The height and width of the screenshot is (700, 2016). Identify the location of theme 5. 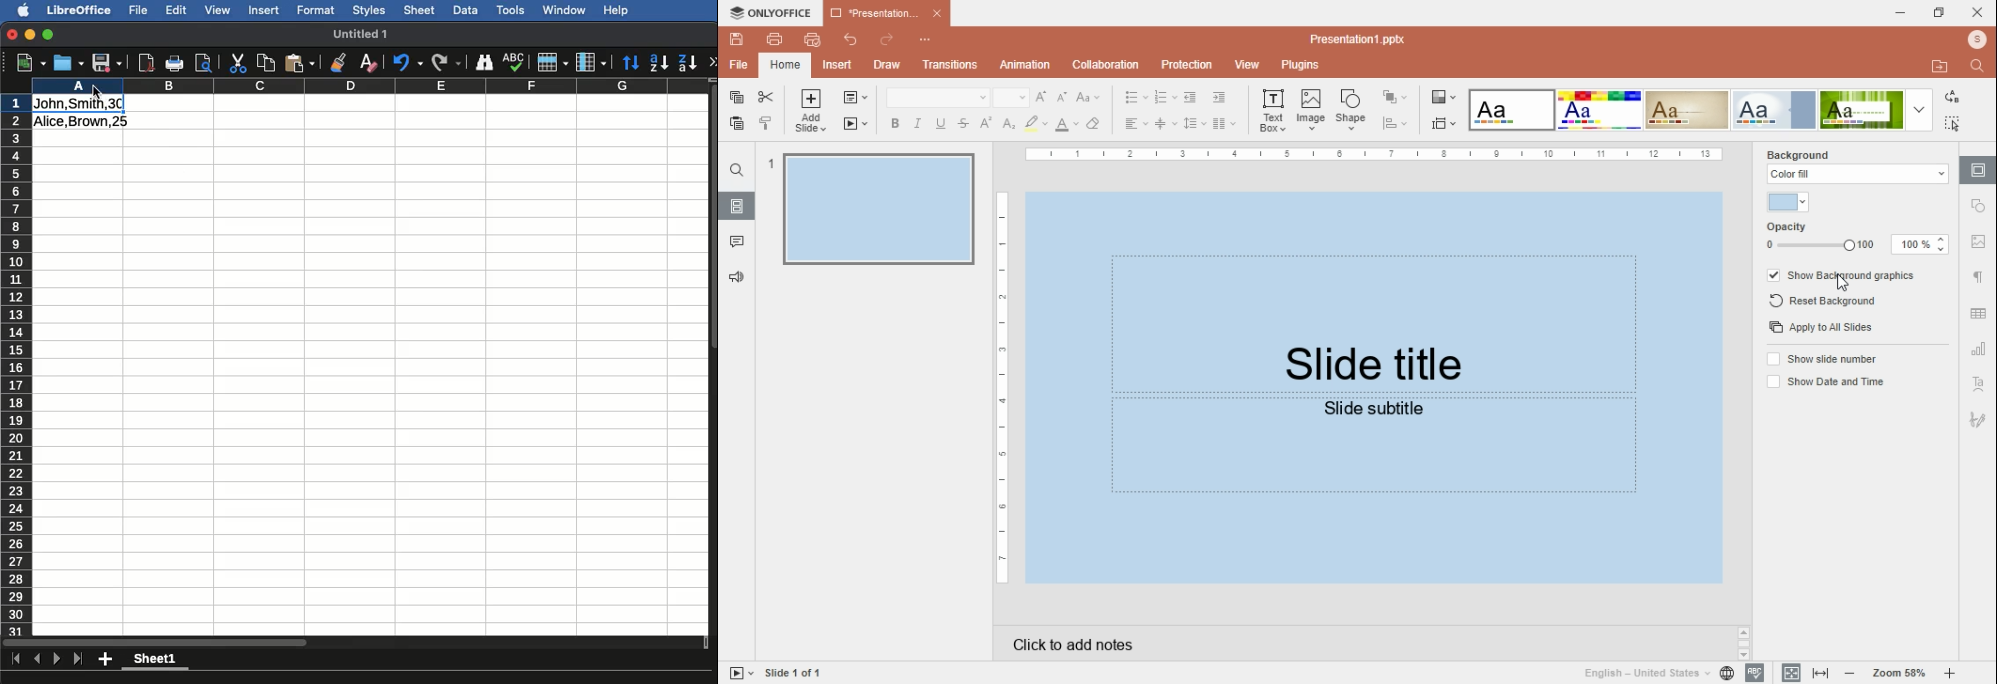
(1862, 111).